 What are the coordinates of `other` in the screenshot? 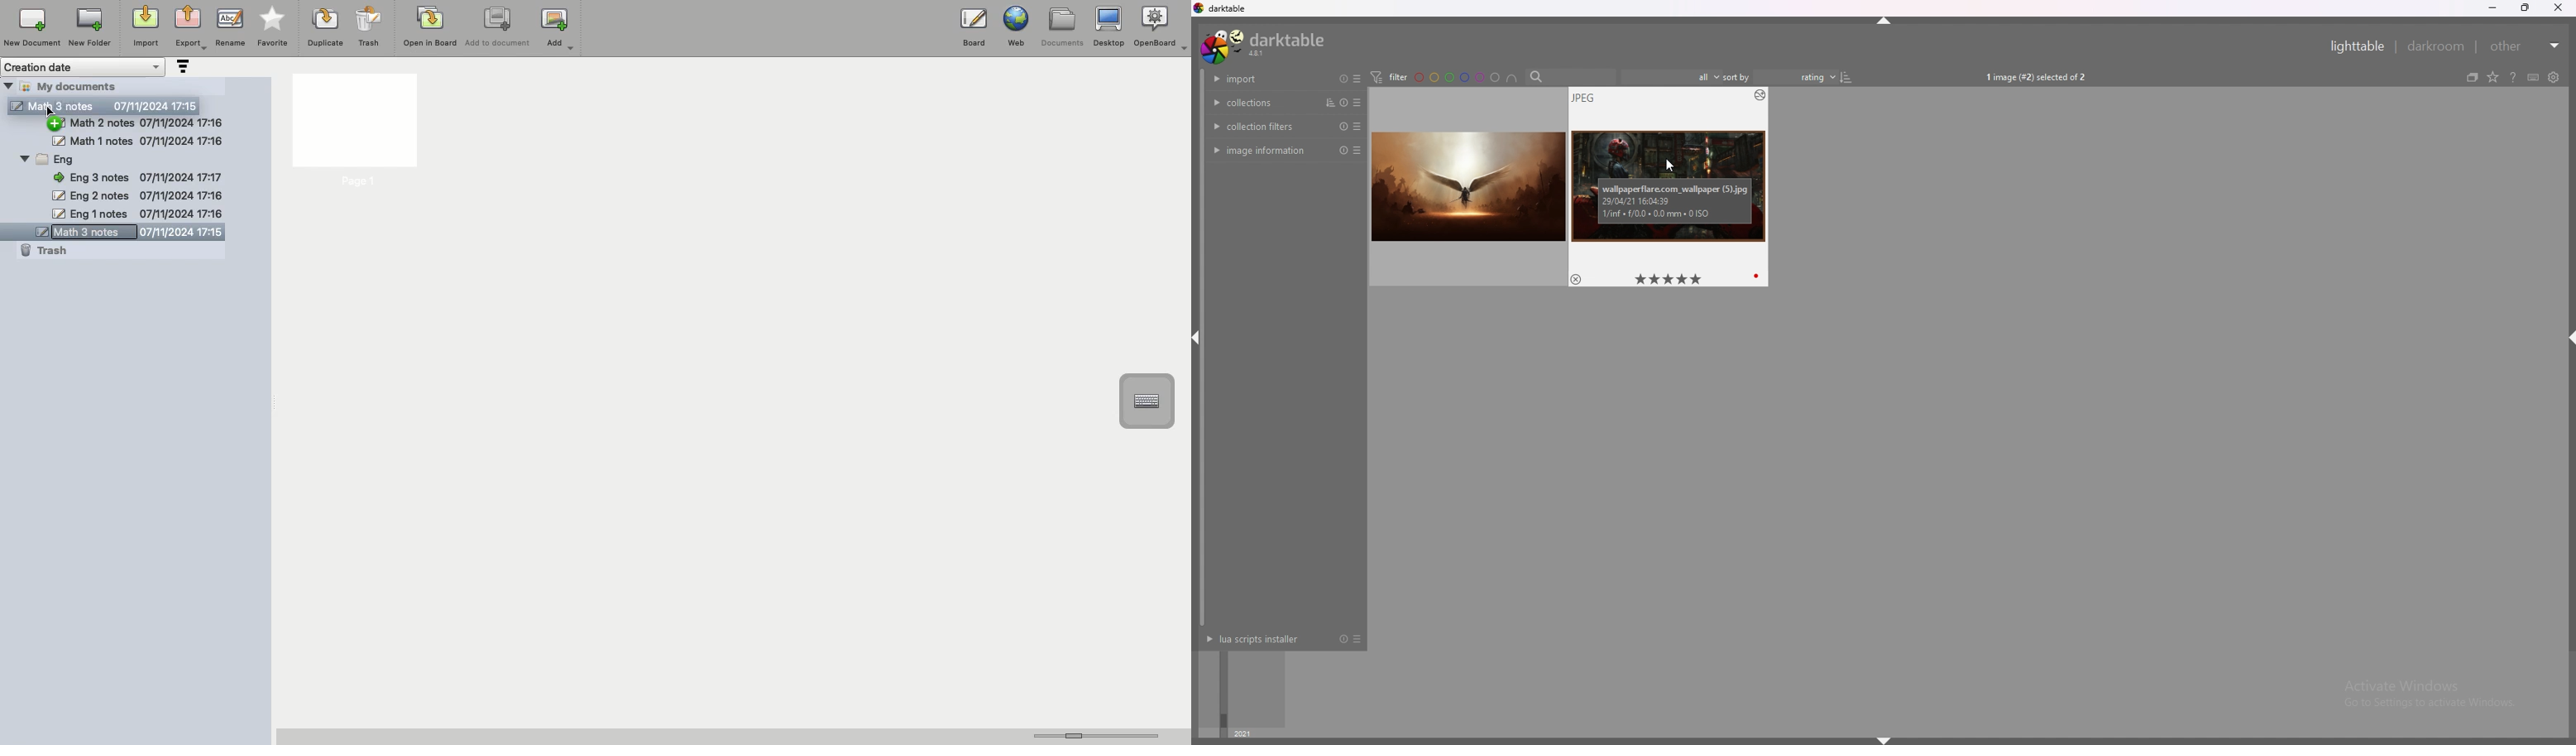 It's located at (2525, 45).